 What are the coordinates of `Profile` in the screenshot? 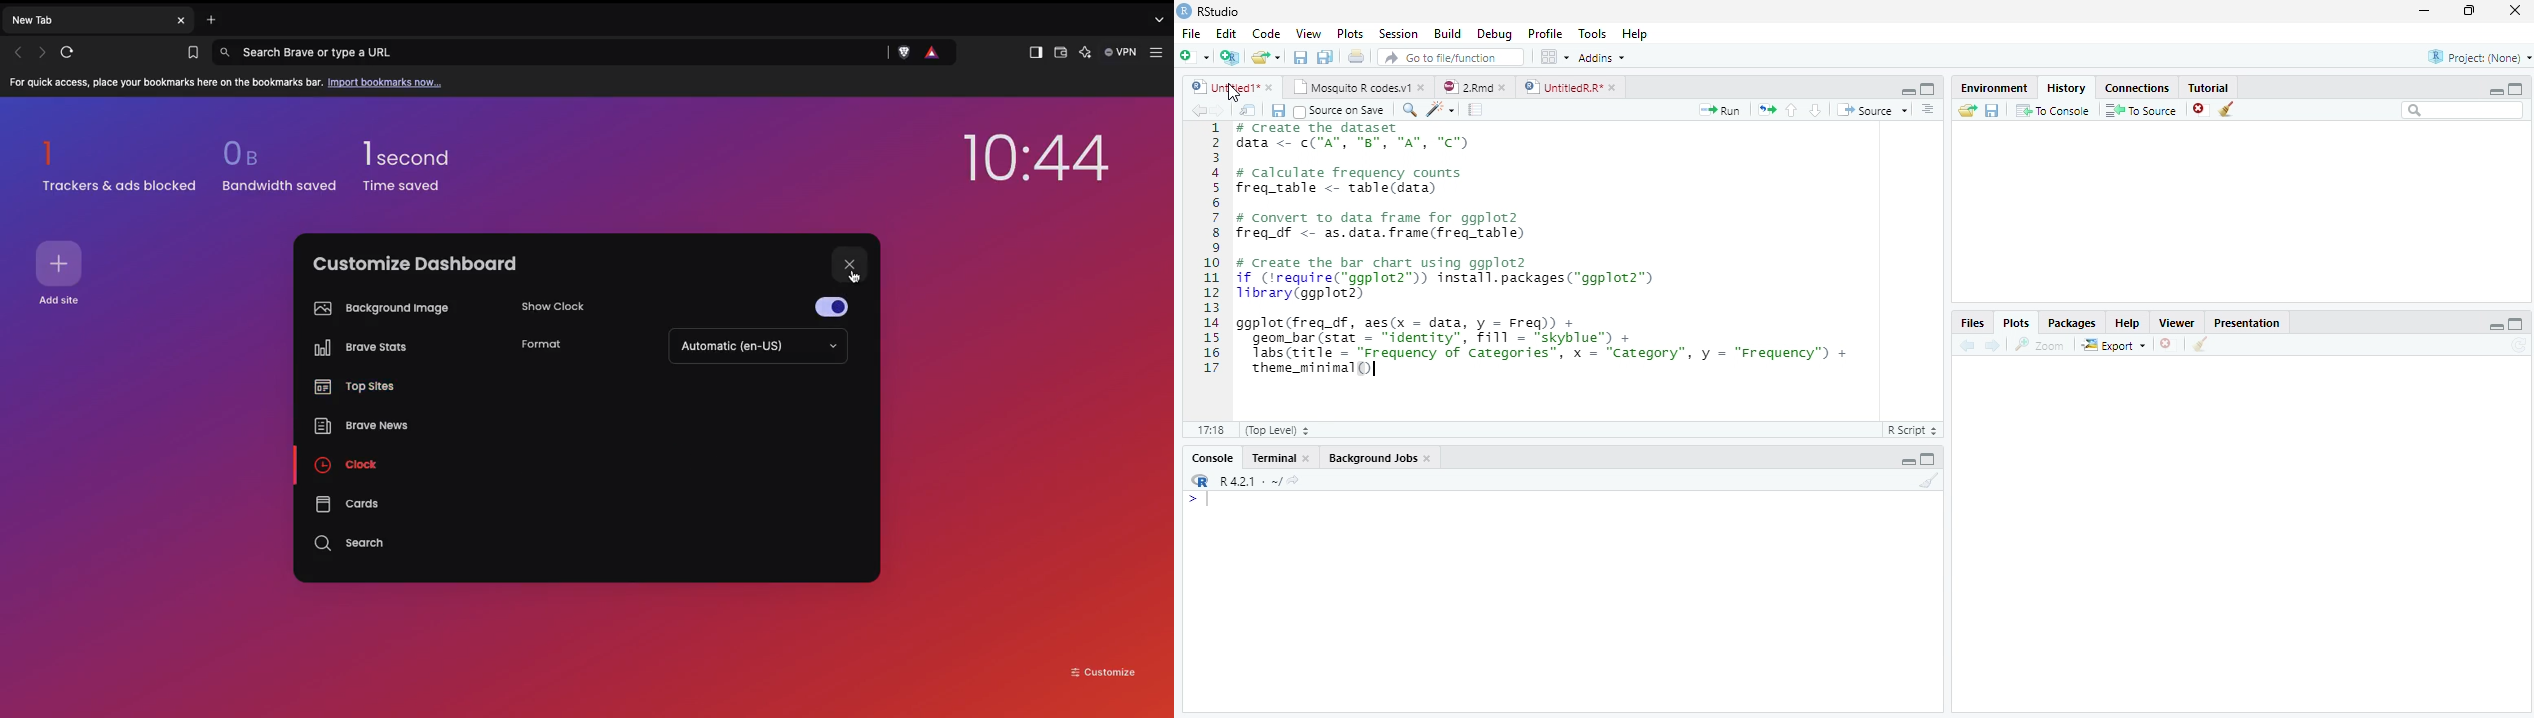 It's located at (1545, 34).